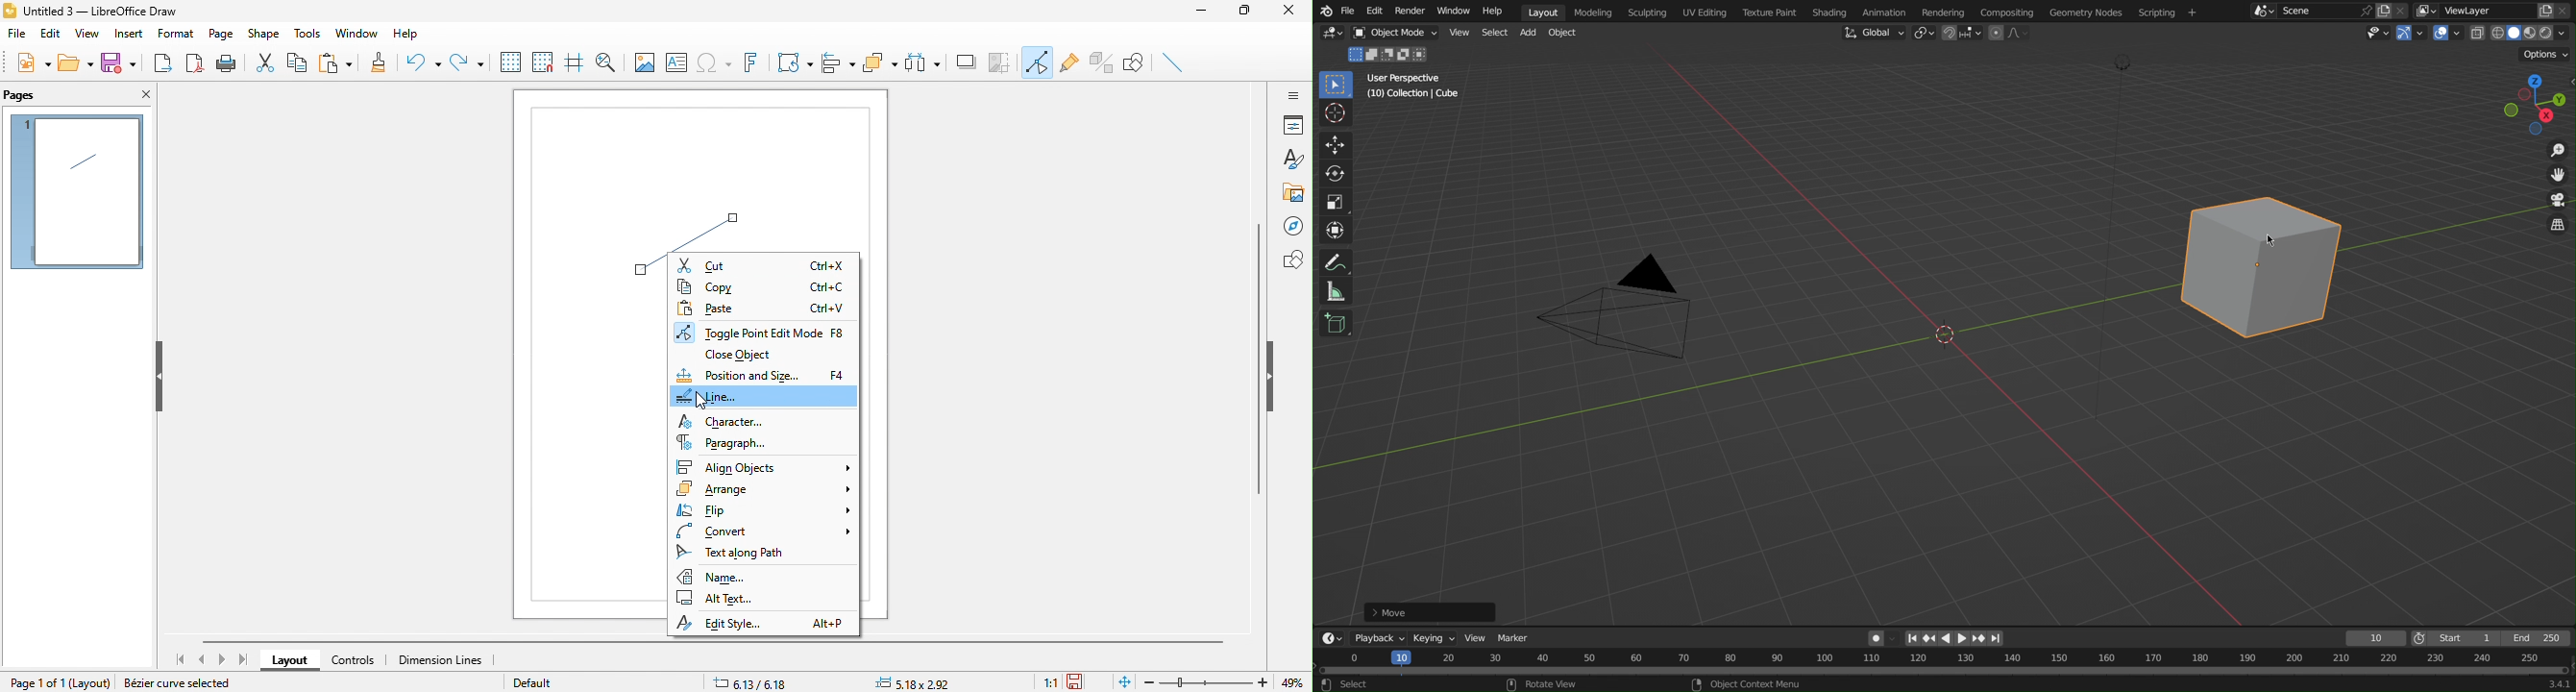 The image size is (2576, 700). What do you see at coordinates (92, 10) in the screenshot?
I see `Untitled 3 - LibreOffice Draw` at bounding box center [92, 10].